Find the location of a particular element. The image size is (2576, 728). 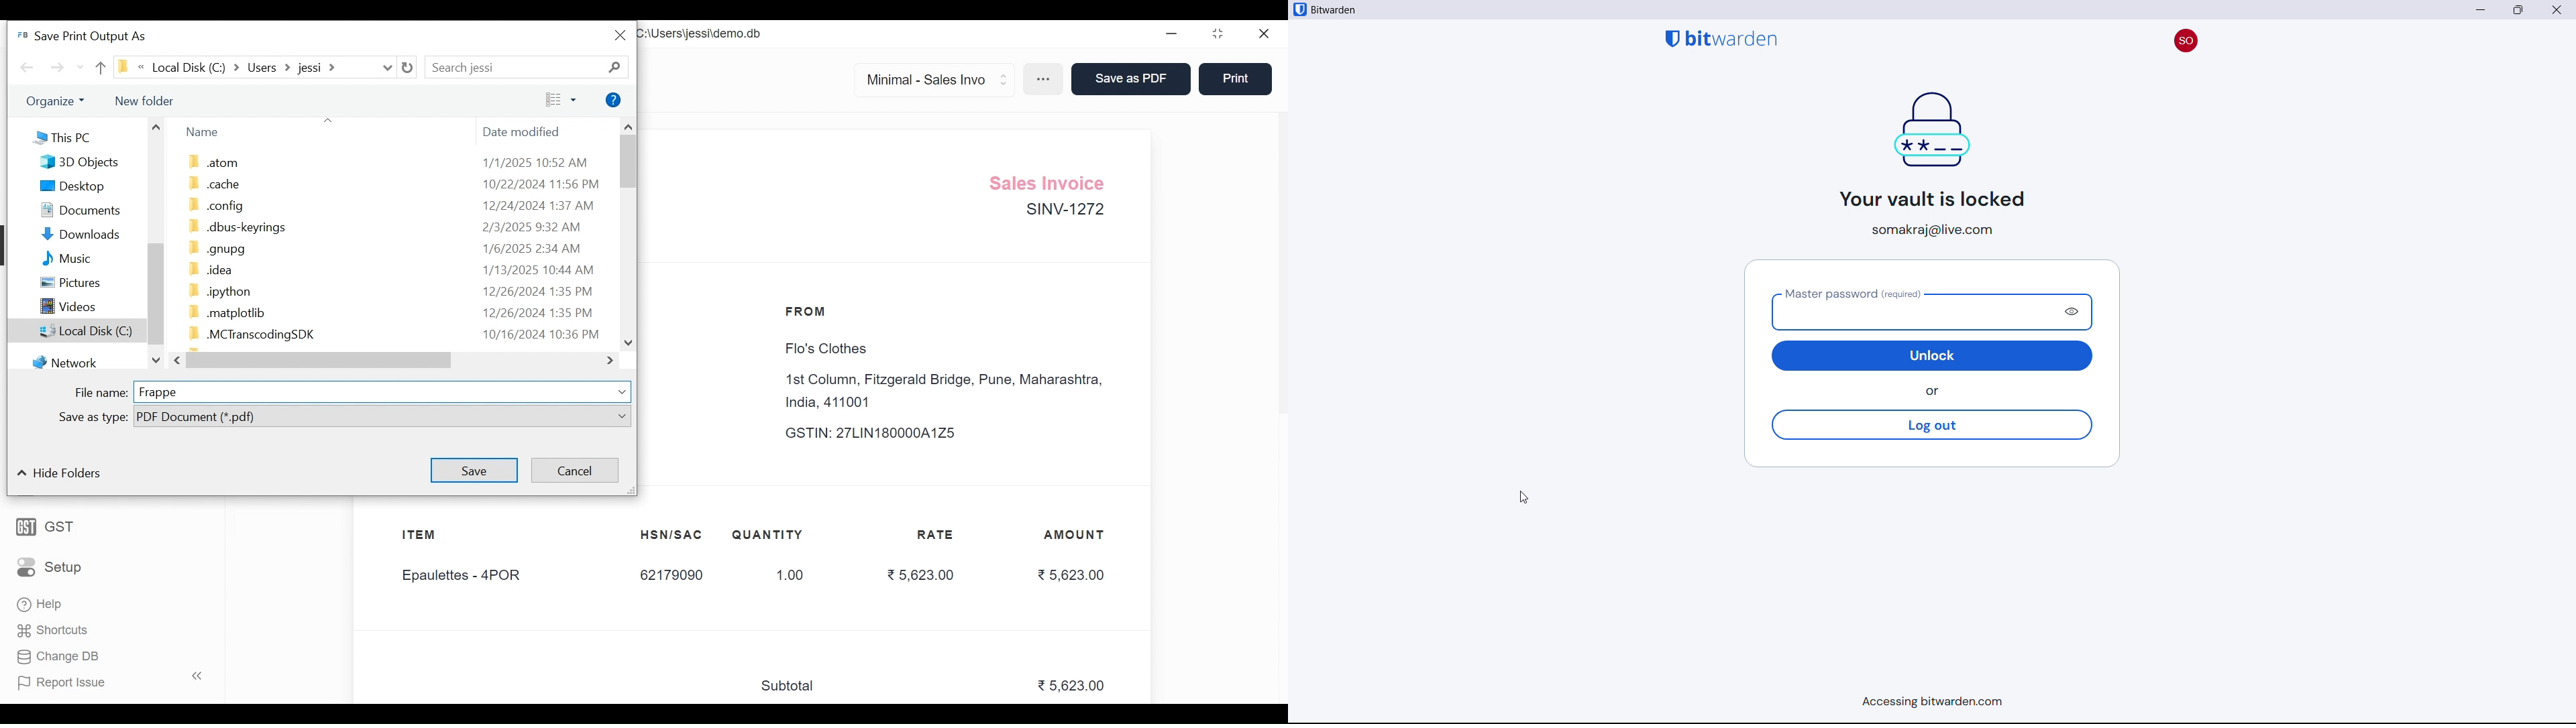

Toggle visibility  is located at coordinates (2074, 312).